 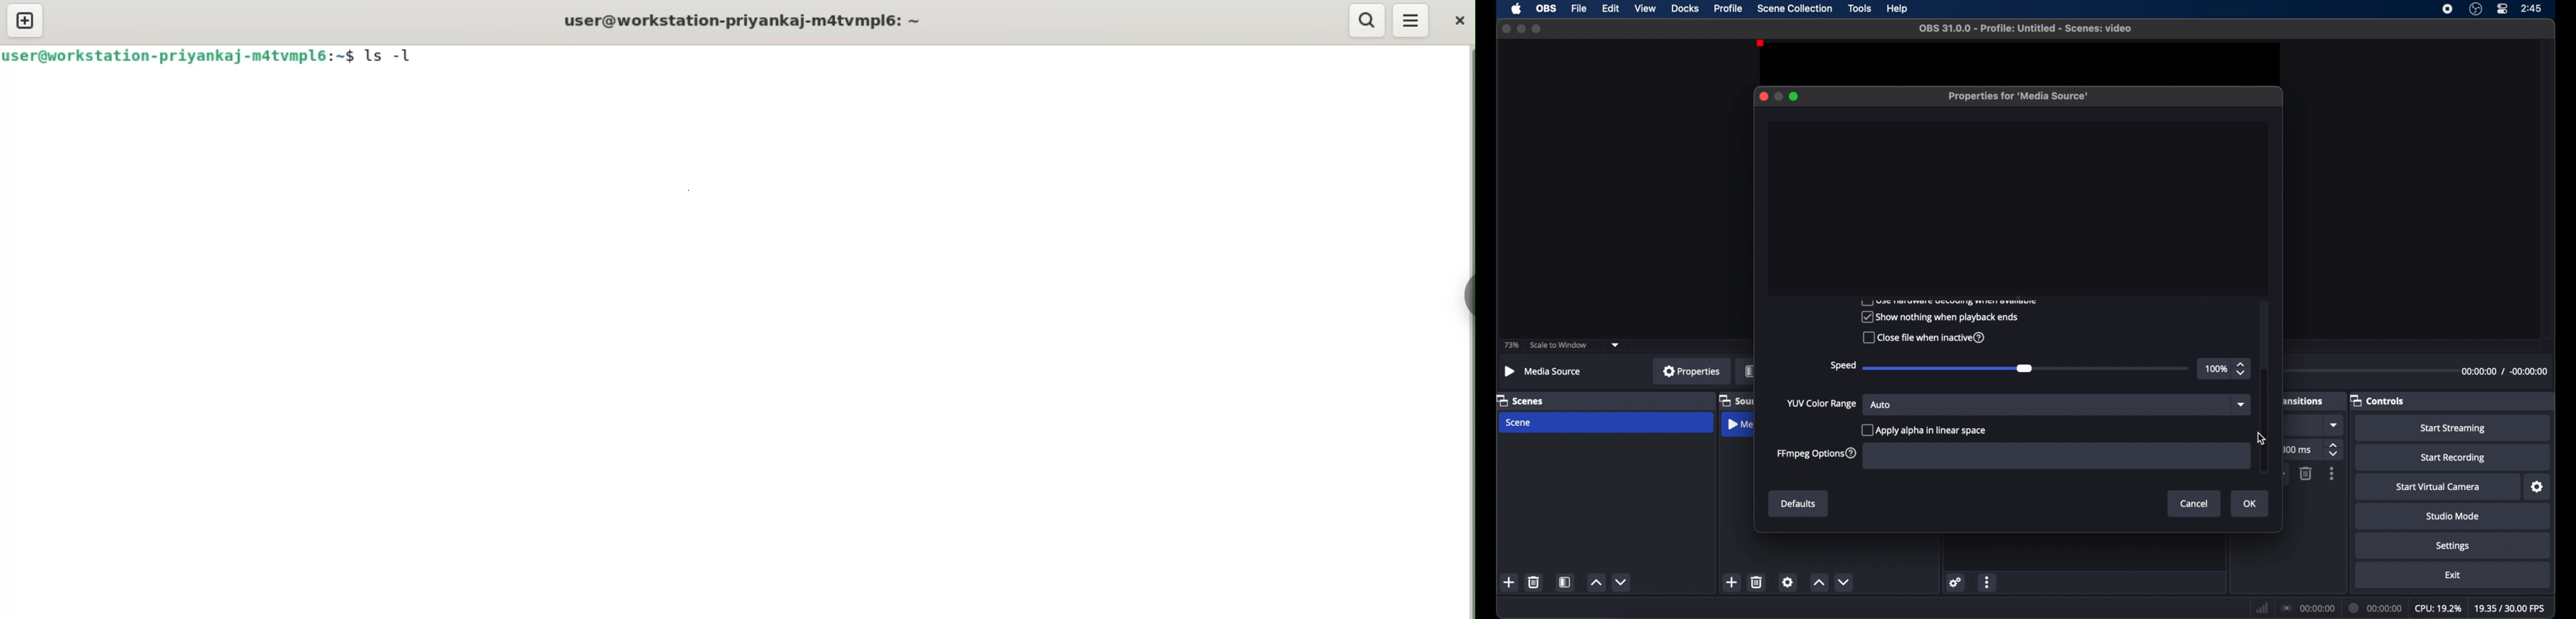 What do you see at coordinates (1788, 582) in the screenshot?
I see `settings` at bounding box center [1788, 582].